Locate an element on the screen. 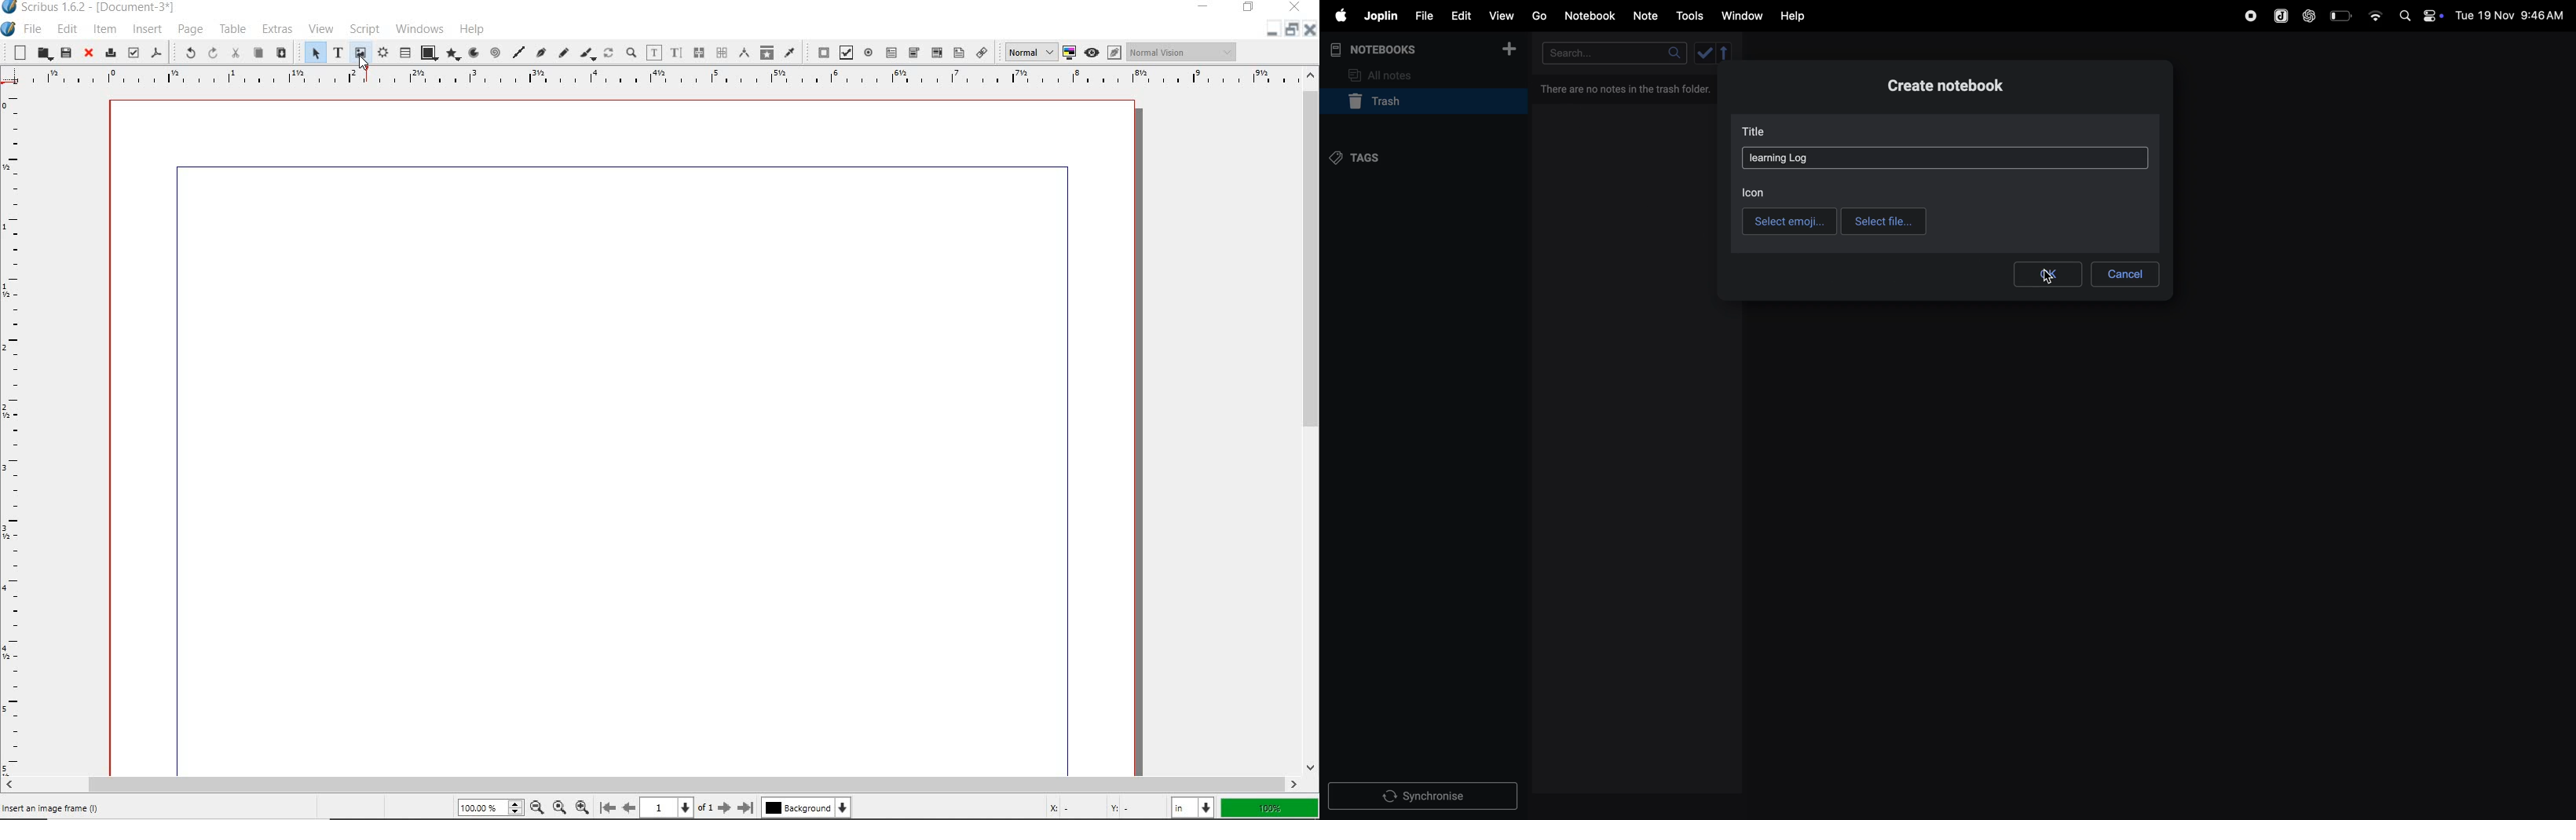  link annotation is located at coordinates (983, 53).